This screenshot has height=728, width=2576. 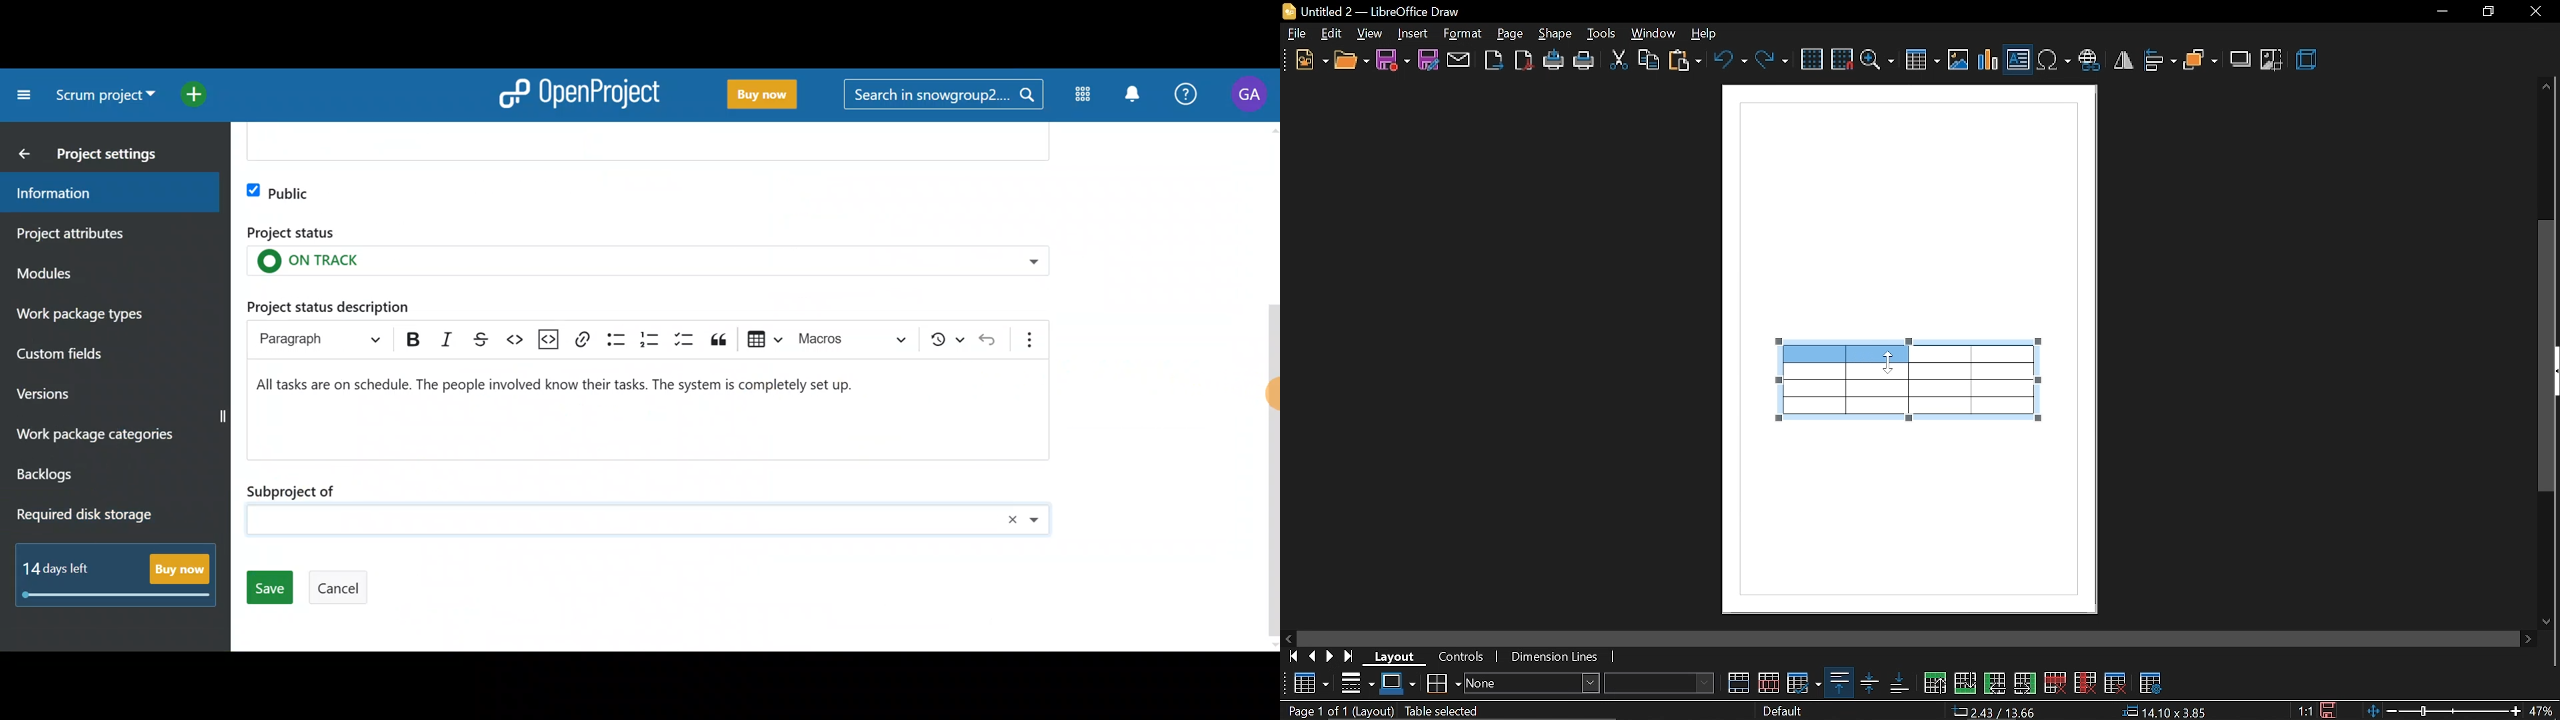 I want to click on page, so click(x=1510, y=30).